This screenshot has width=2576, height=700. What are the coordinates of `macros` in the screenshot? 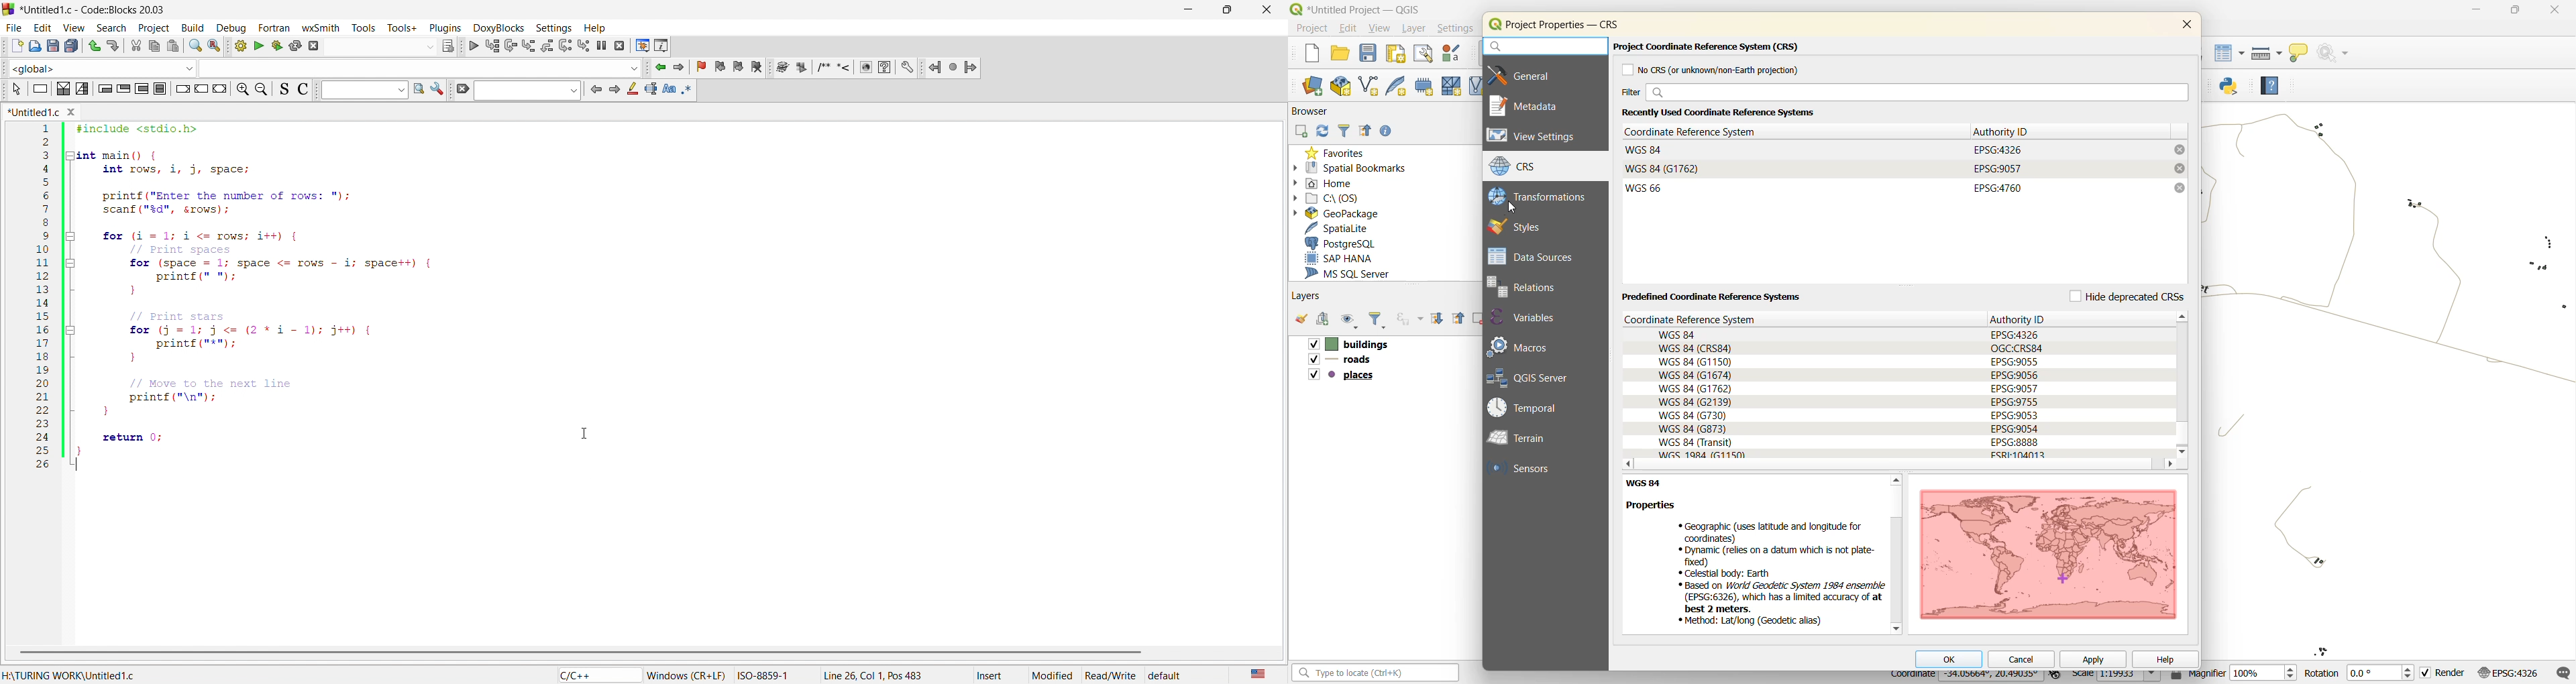 It's located at (1523, 345).